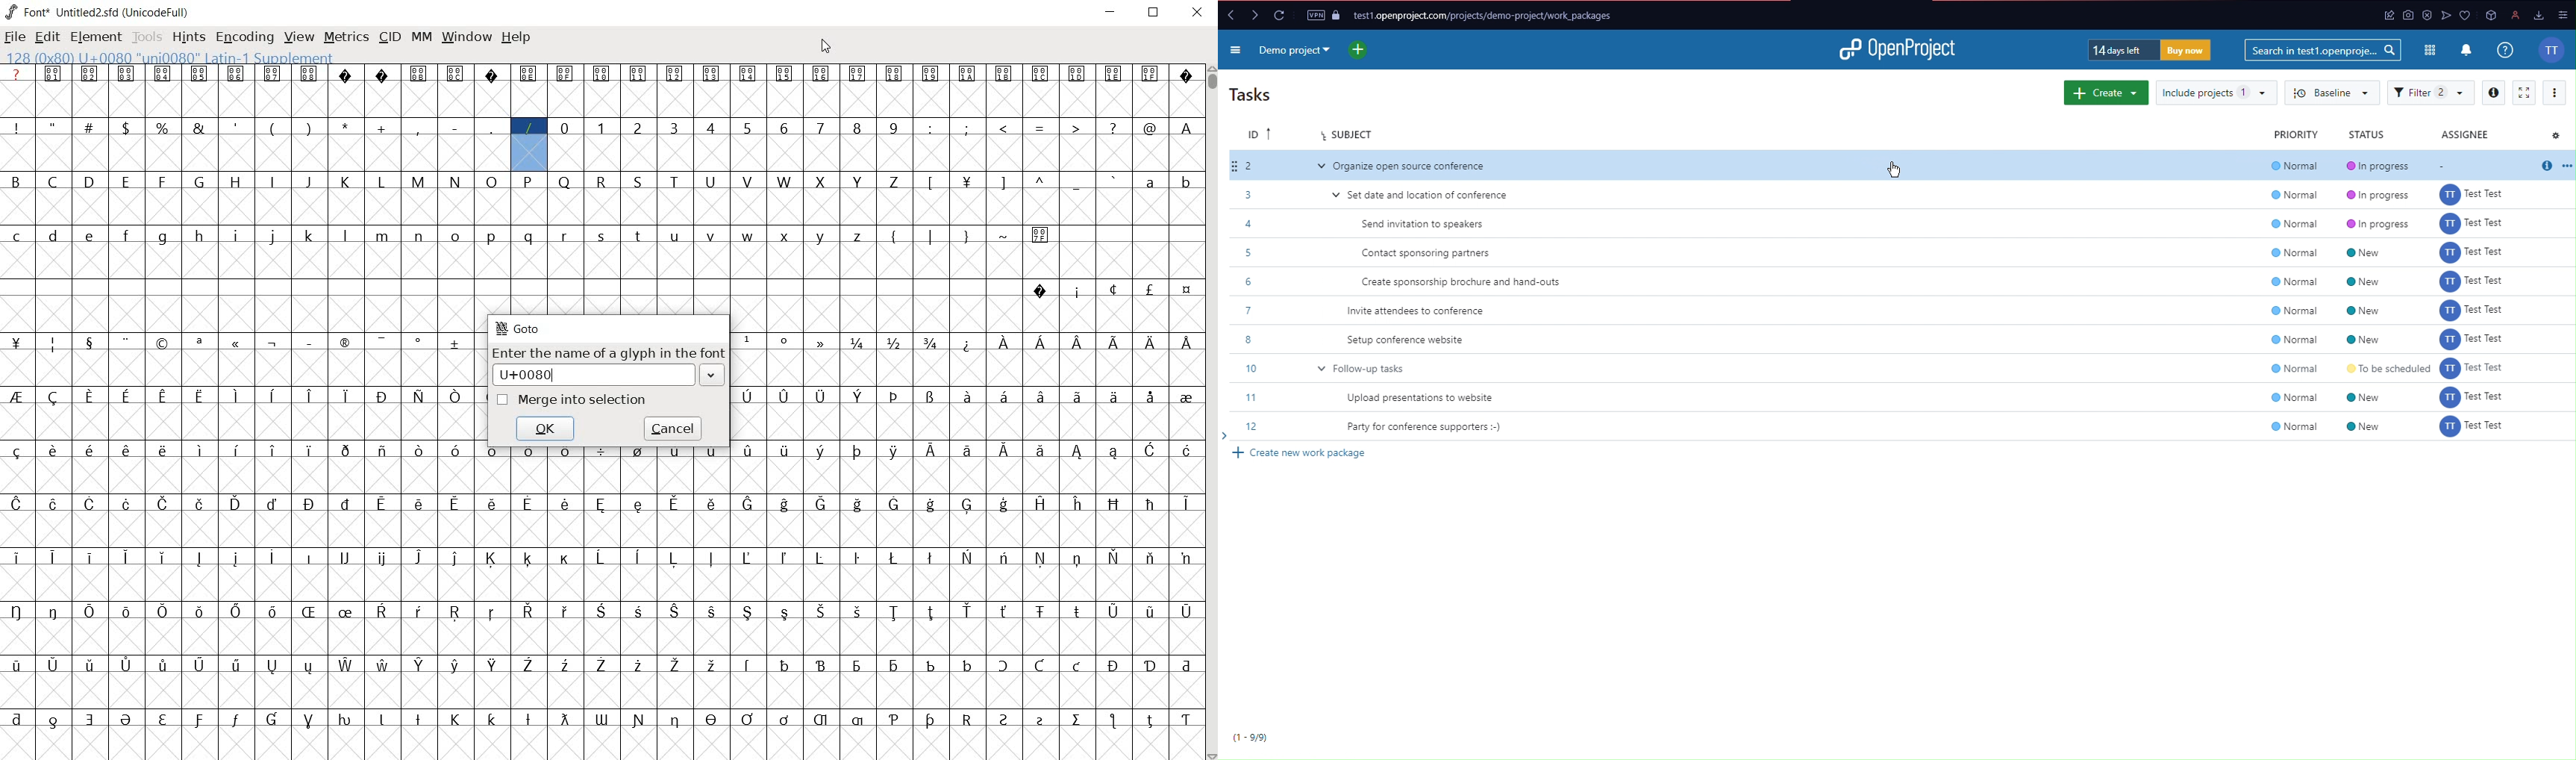 The image size is (2576, 784). Describe the element at coordinates (1187, 450) in the screenshot. I see `glyph` at that location.